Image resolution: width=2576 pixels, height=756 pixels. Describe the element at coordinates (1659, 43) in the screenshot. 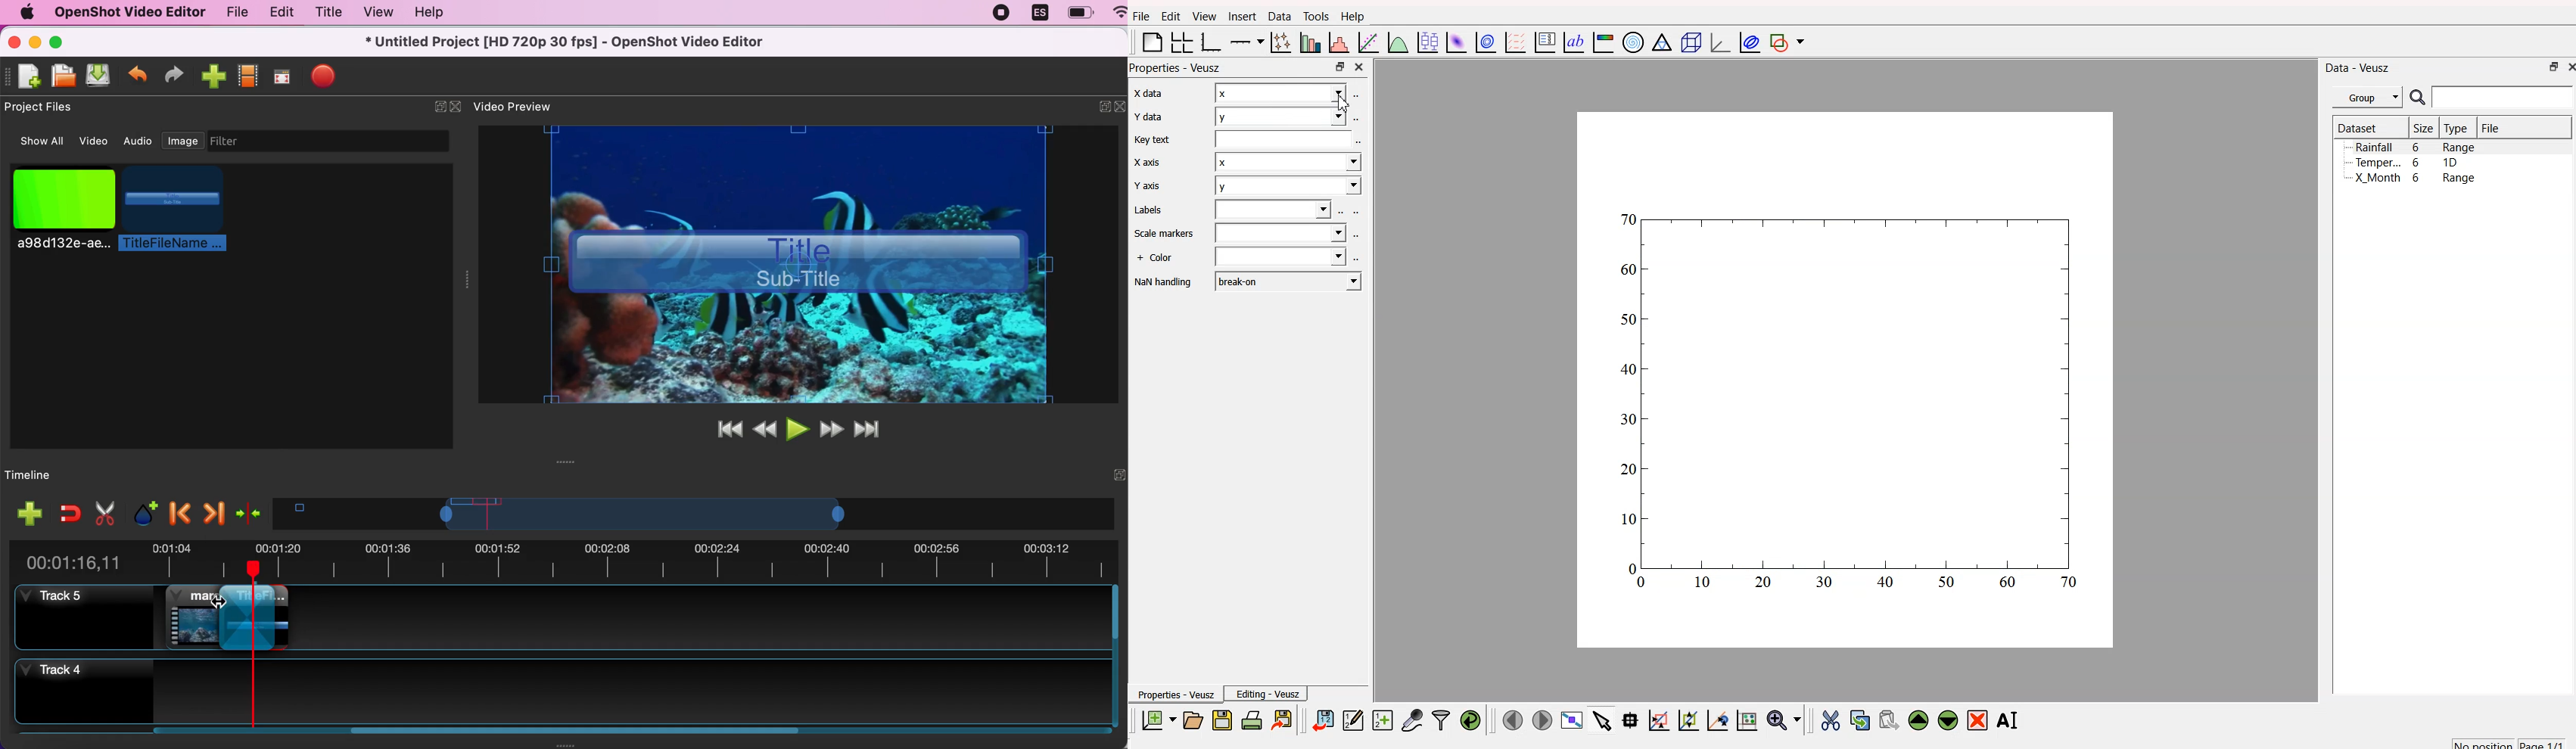

I see `Ternary graph` at that location.